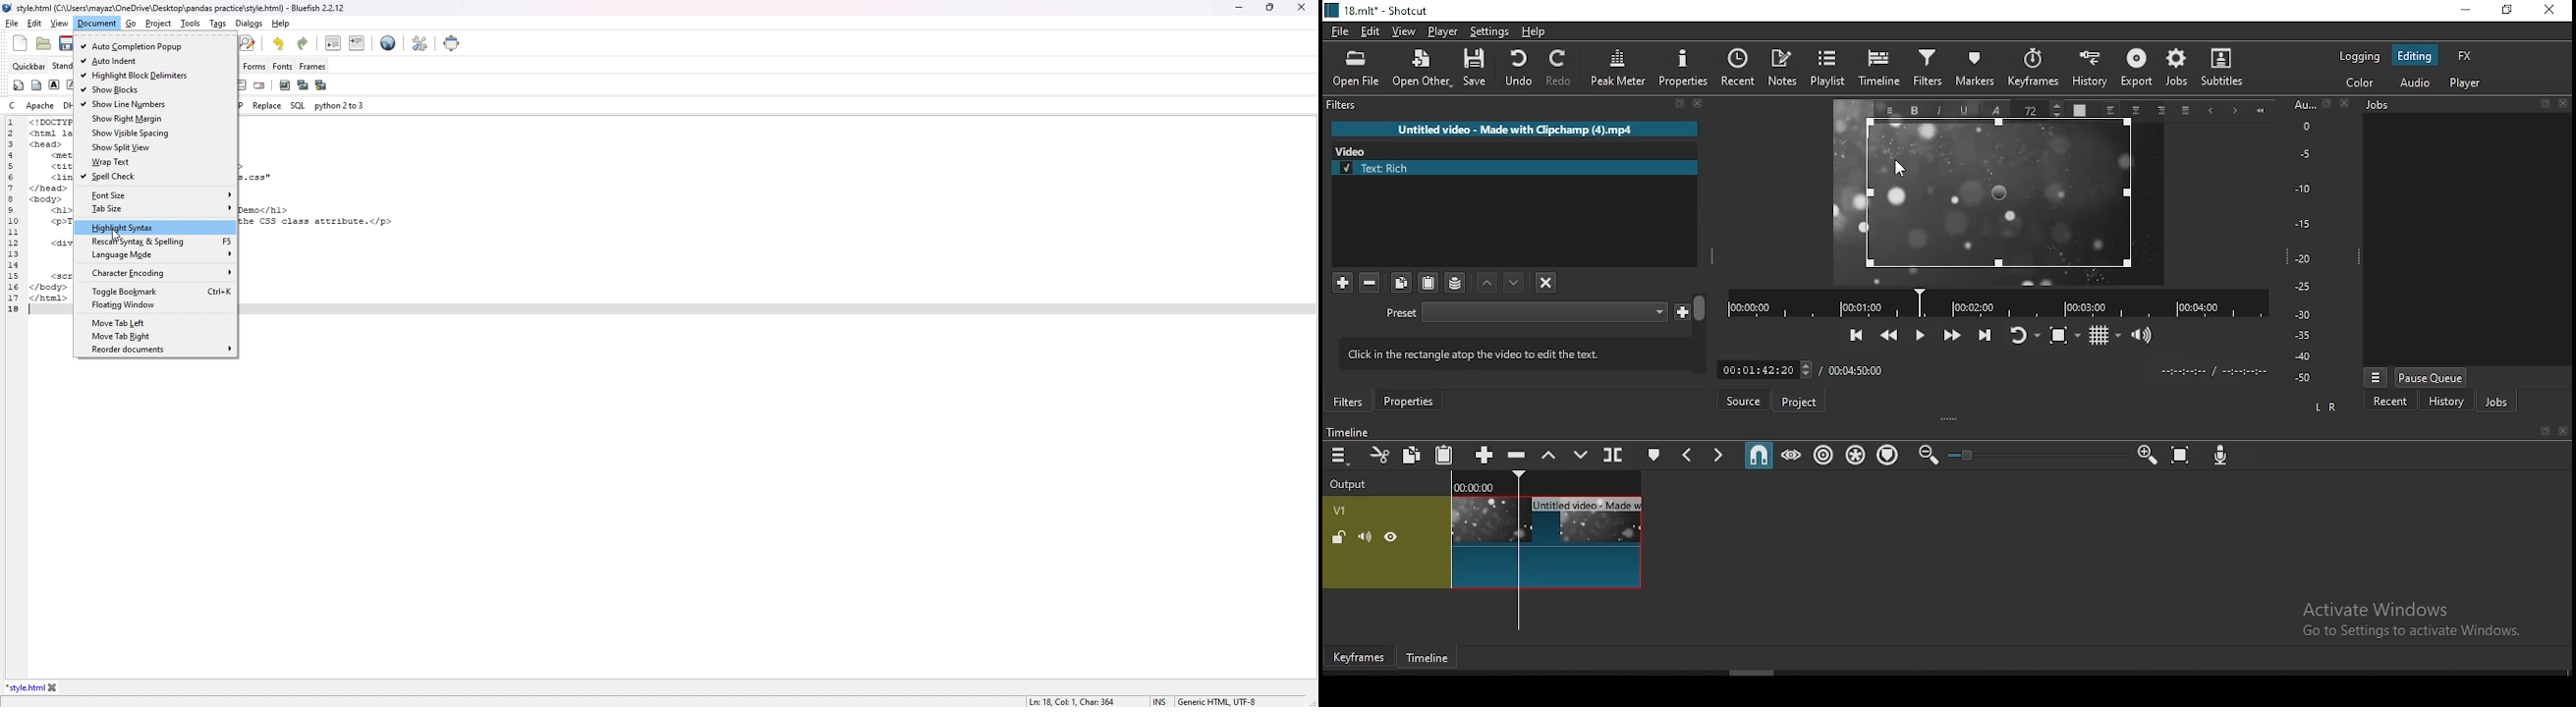  What do you see at coordinates (1994, 109) in the screenshot?
I see `Font Style` at bounding box center [1994, 109].